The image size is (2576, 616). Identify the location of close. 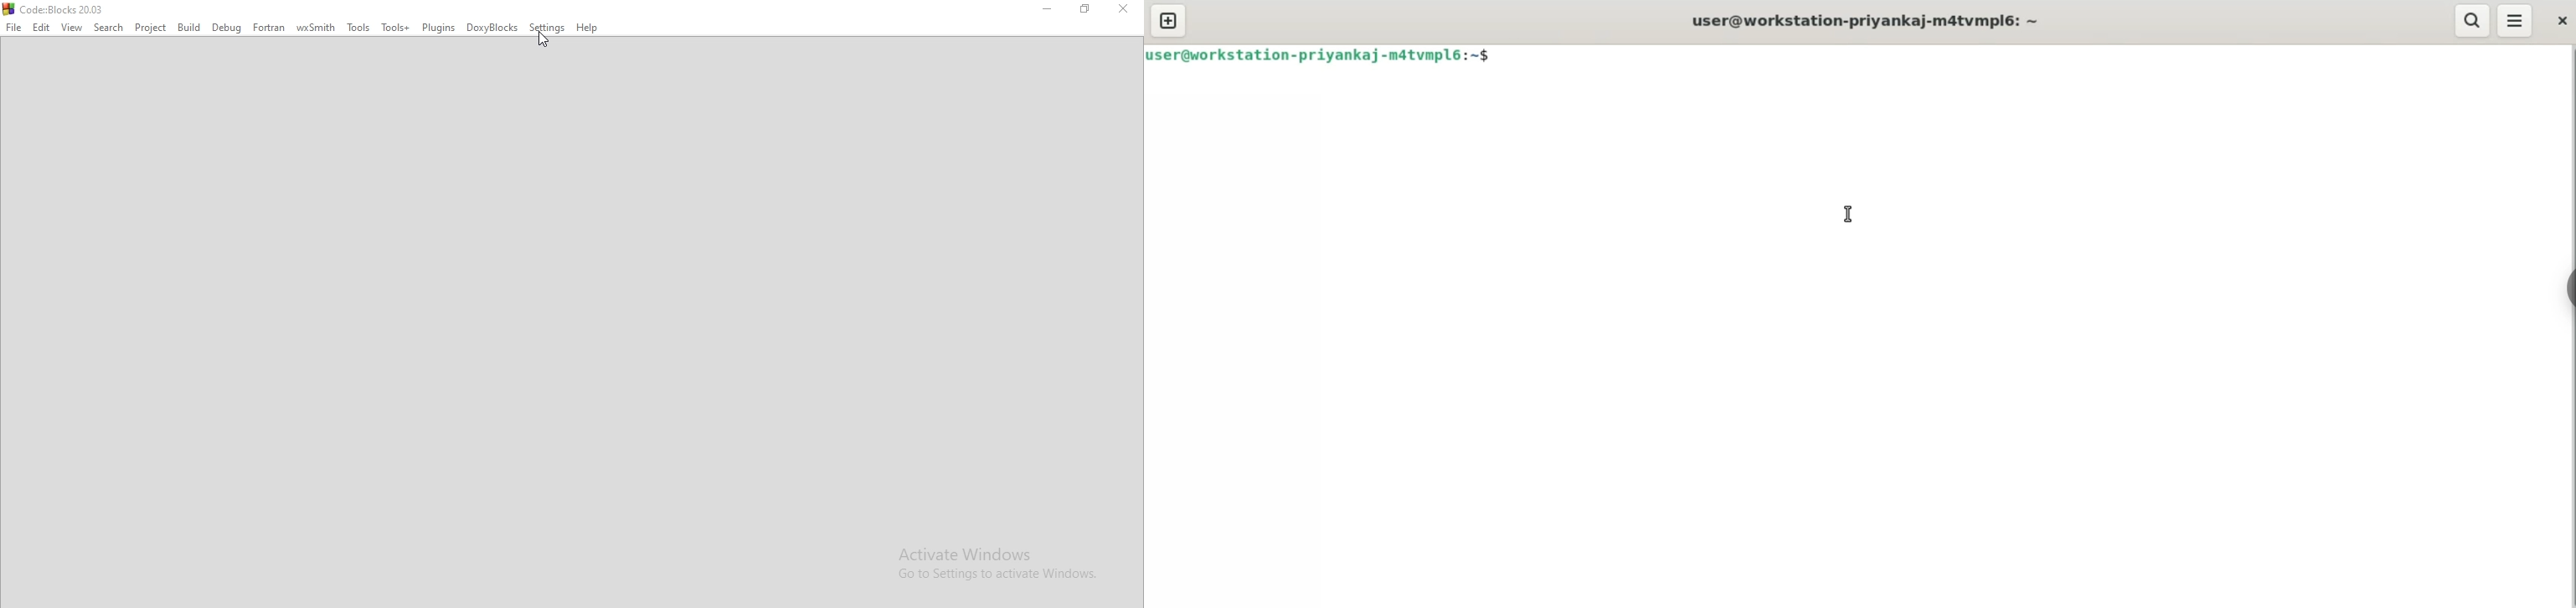
(1127, 12).